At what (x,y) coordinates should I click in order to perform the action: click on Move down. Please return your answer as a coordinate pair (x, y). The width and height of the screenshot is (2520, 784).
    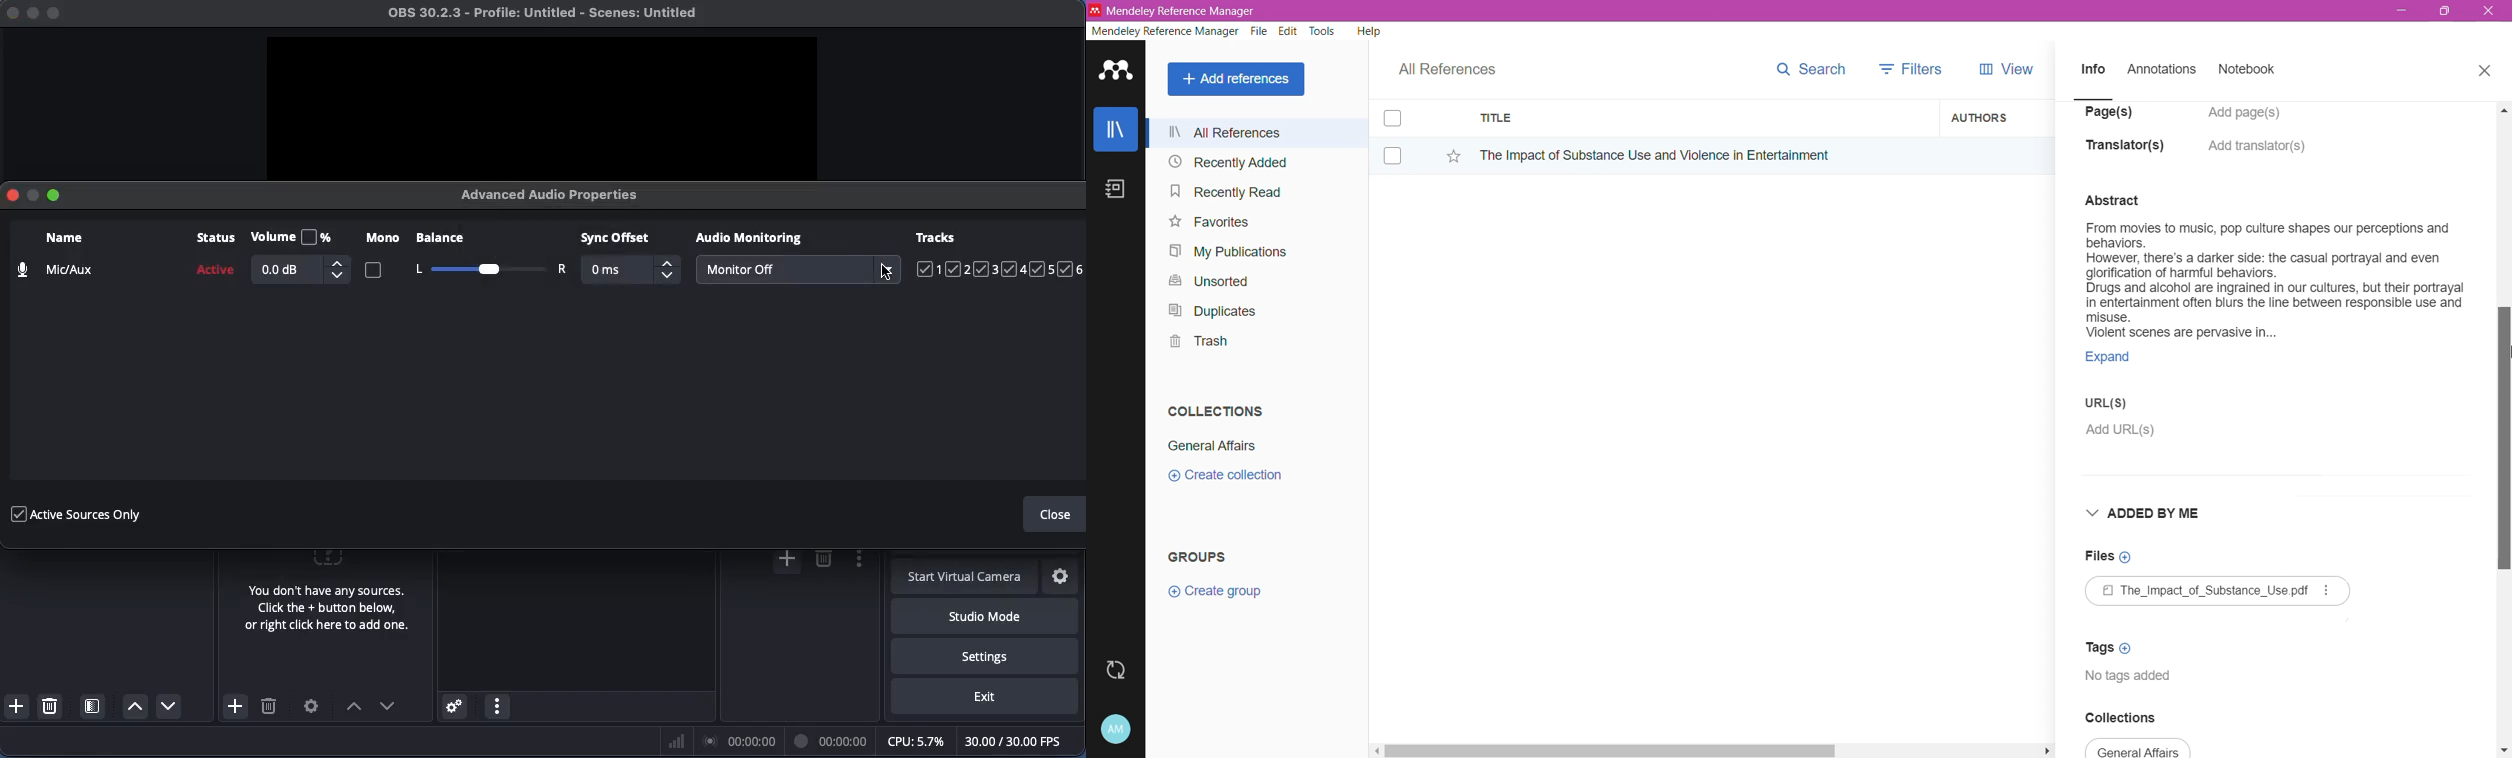
    Looking at the image, I should click on (388, 706).